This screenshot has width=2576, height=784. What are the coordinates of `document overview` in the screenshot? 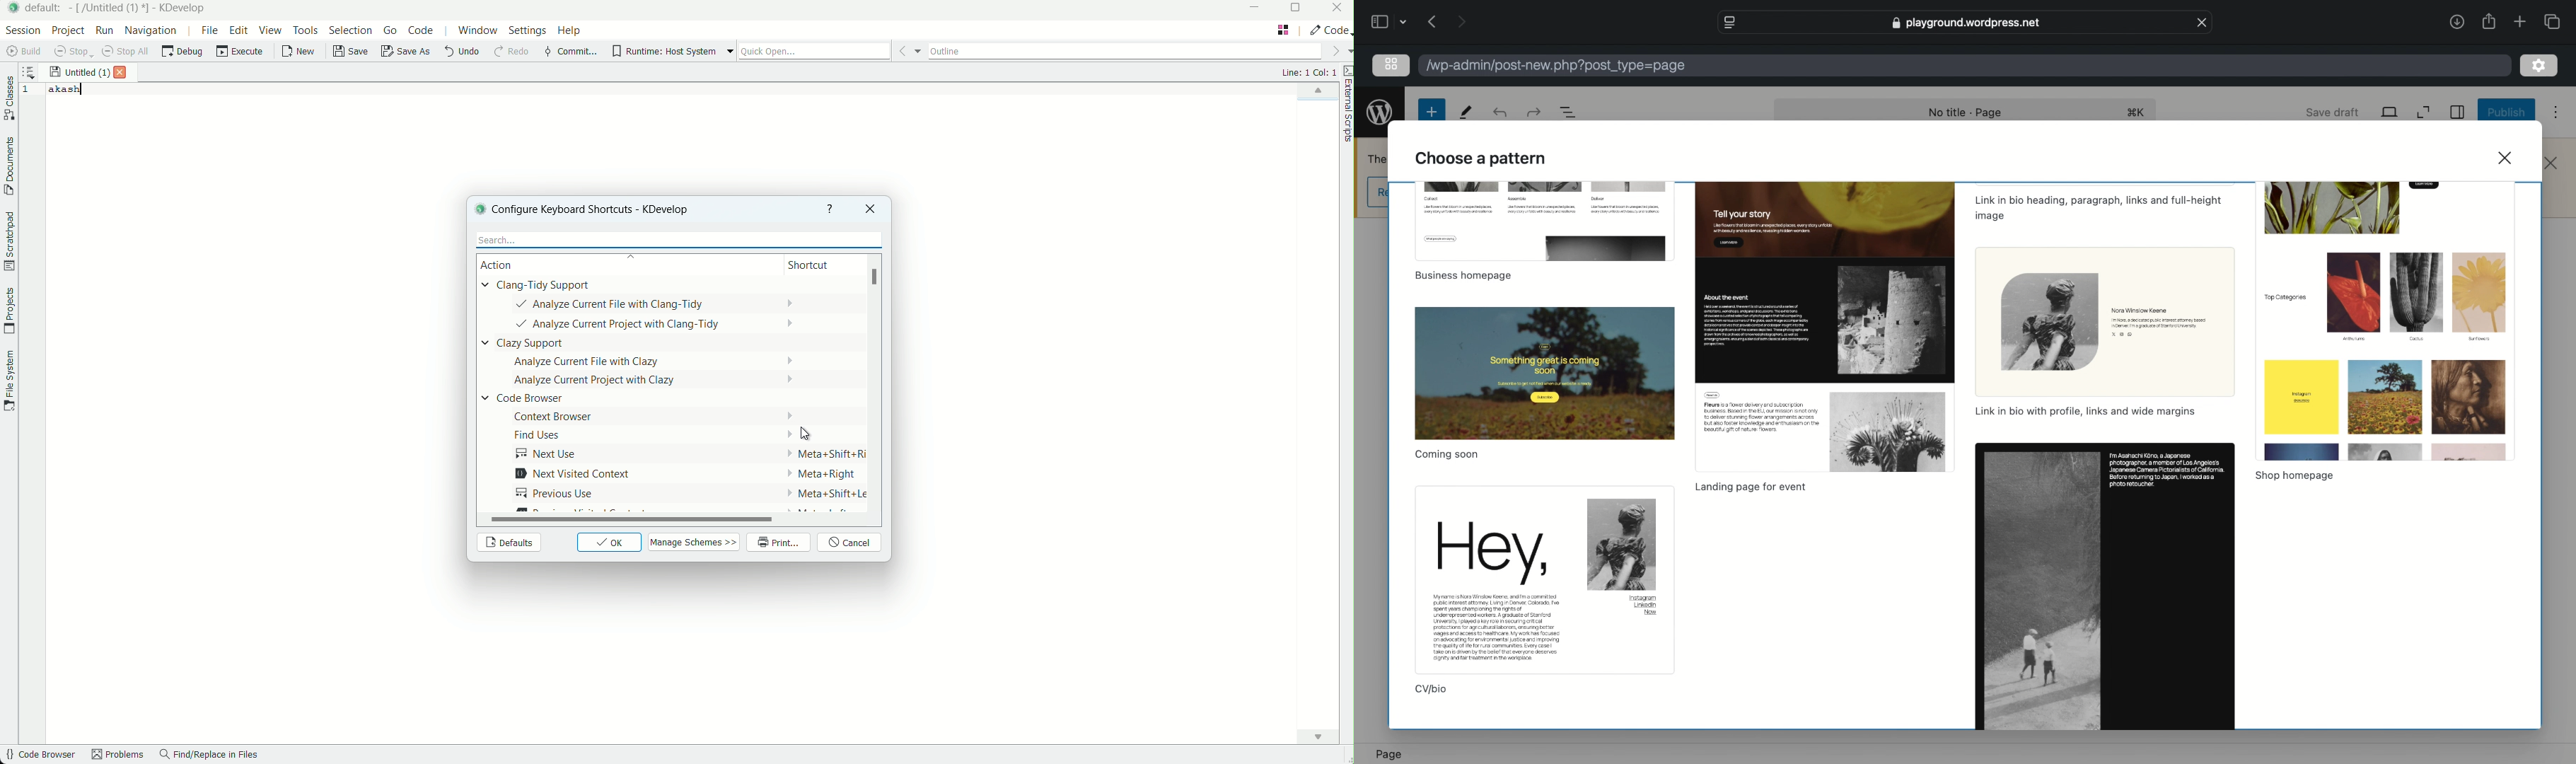 It's located at (1568, 112).